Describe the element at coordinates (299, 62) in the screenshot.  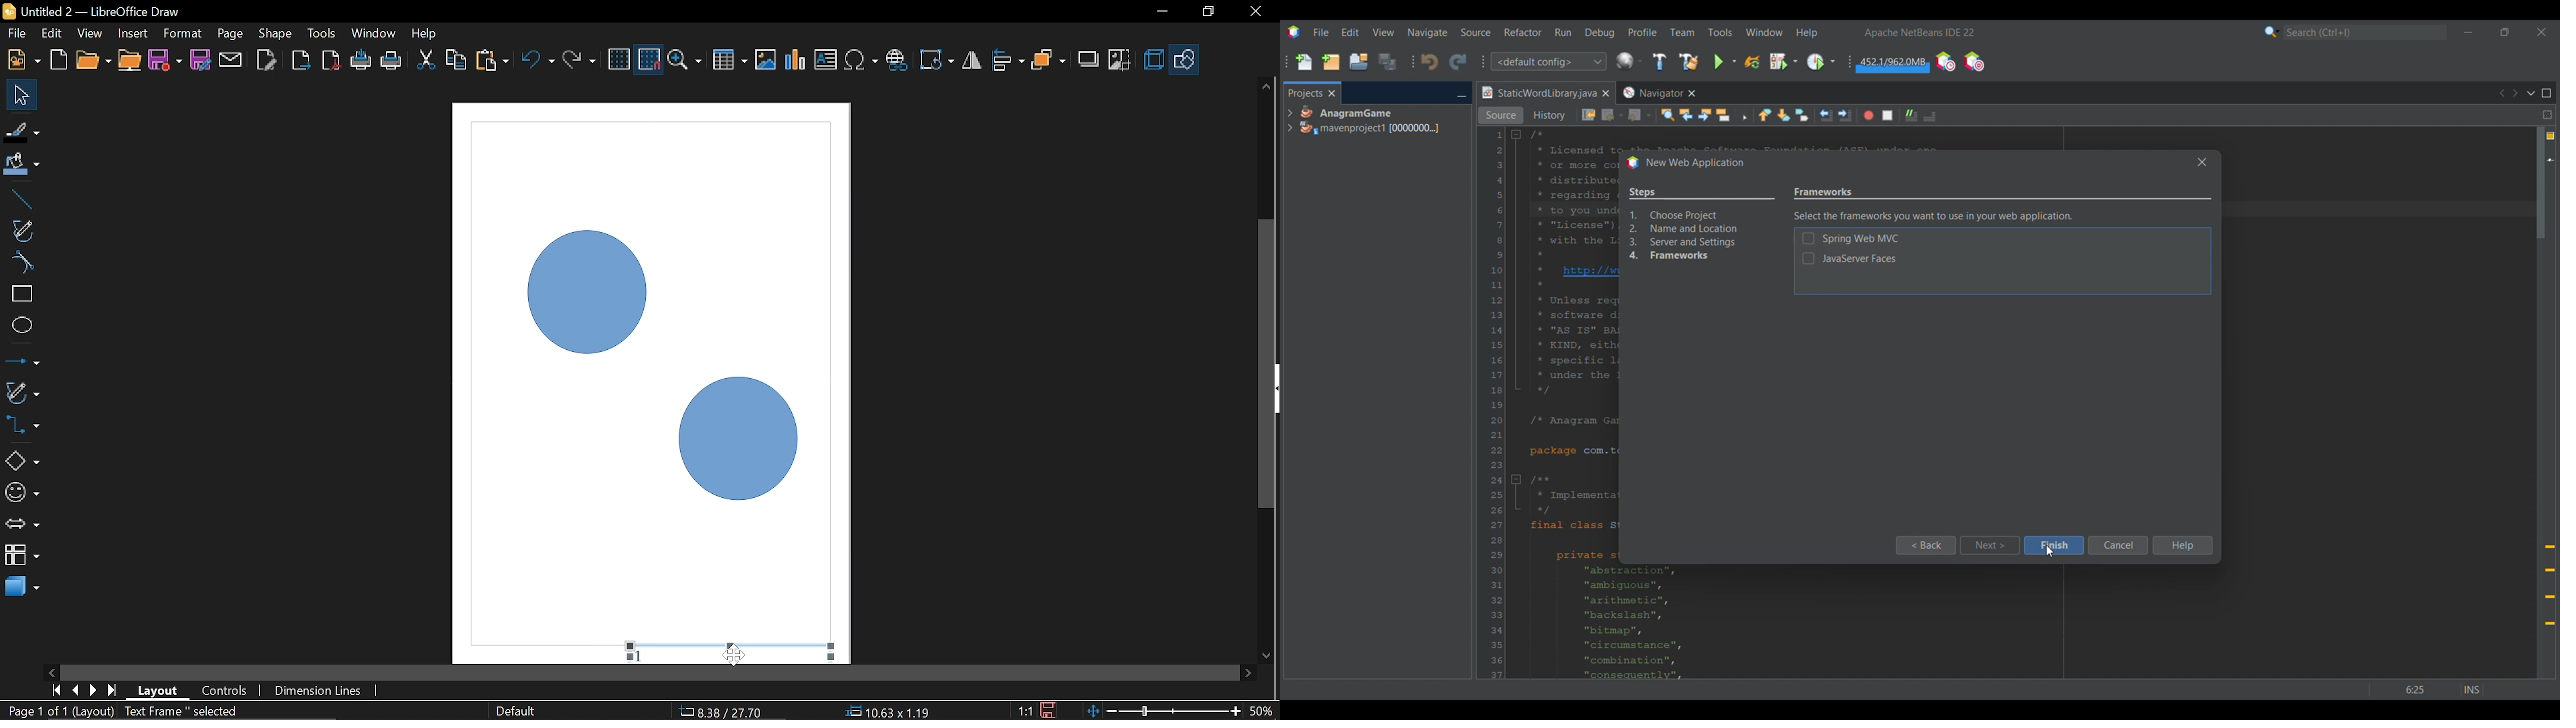
I see `Export` at that location.